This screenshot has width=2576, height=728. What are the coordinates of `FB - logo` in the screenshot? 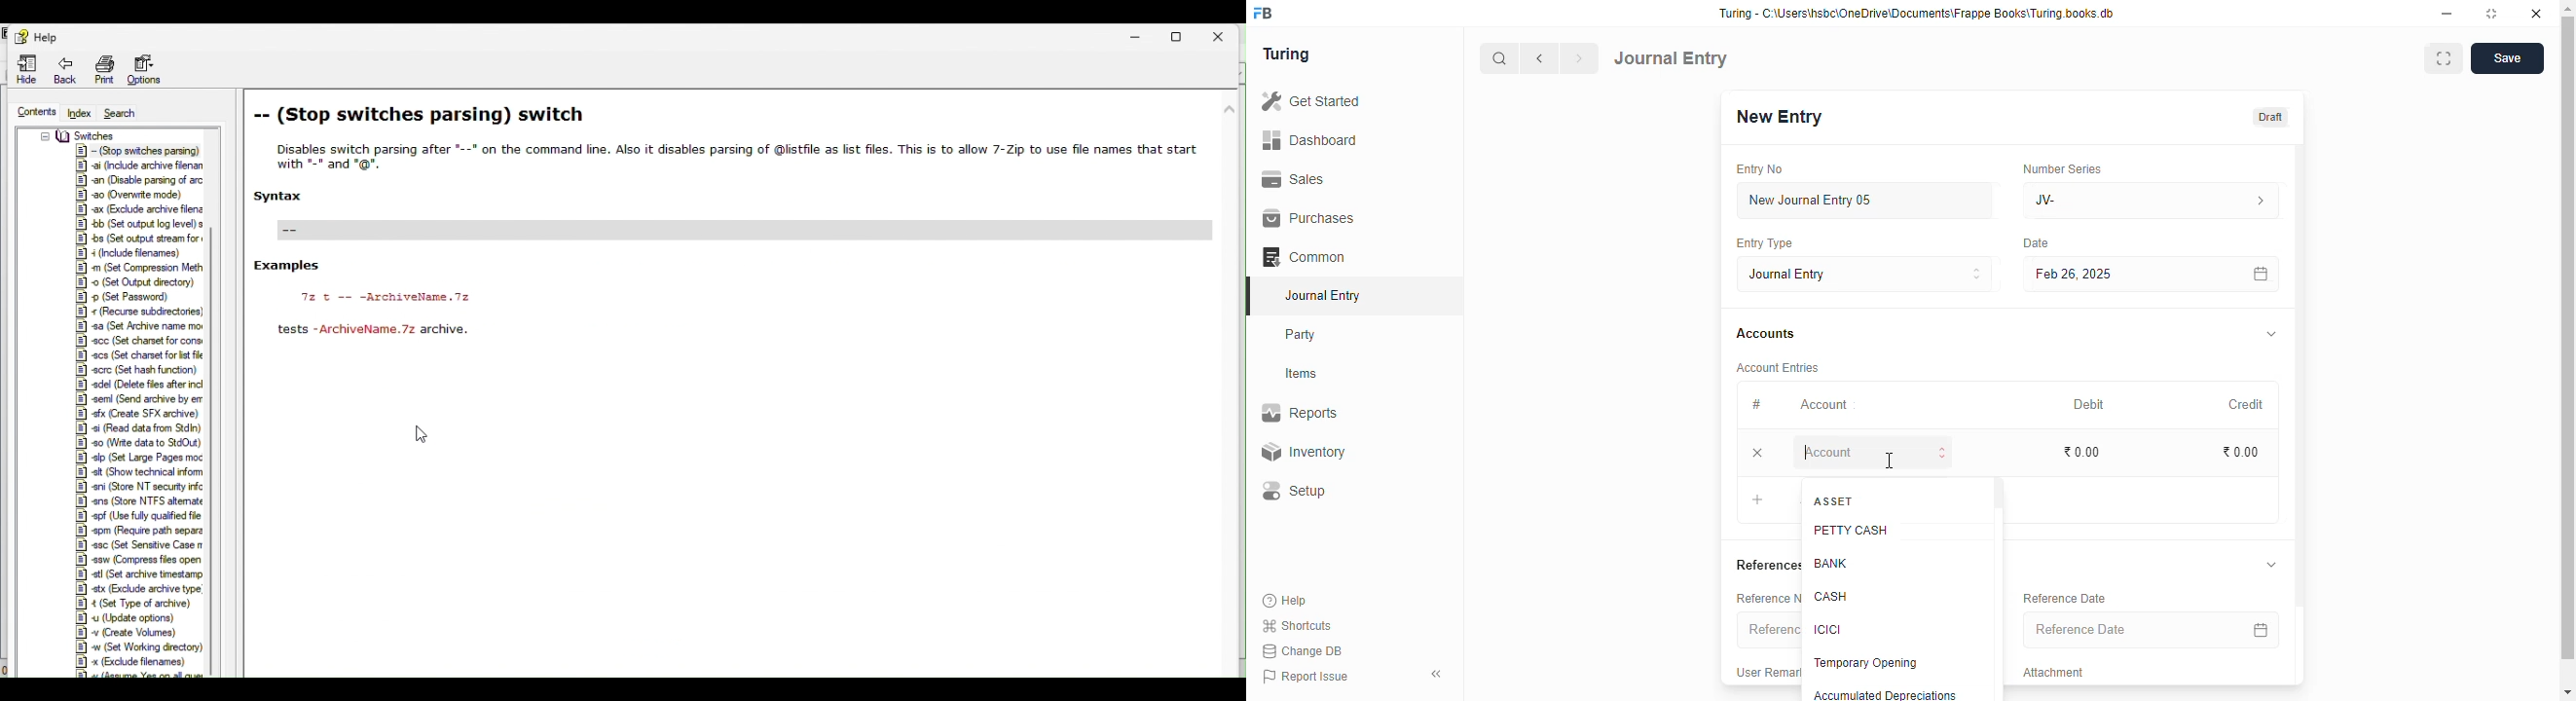 It's located at (1263, 13).